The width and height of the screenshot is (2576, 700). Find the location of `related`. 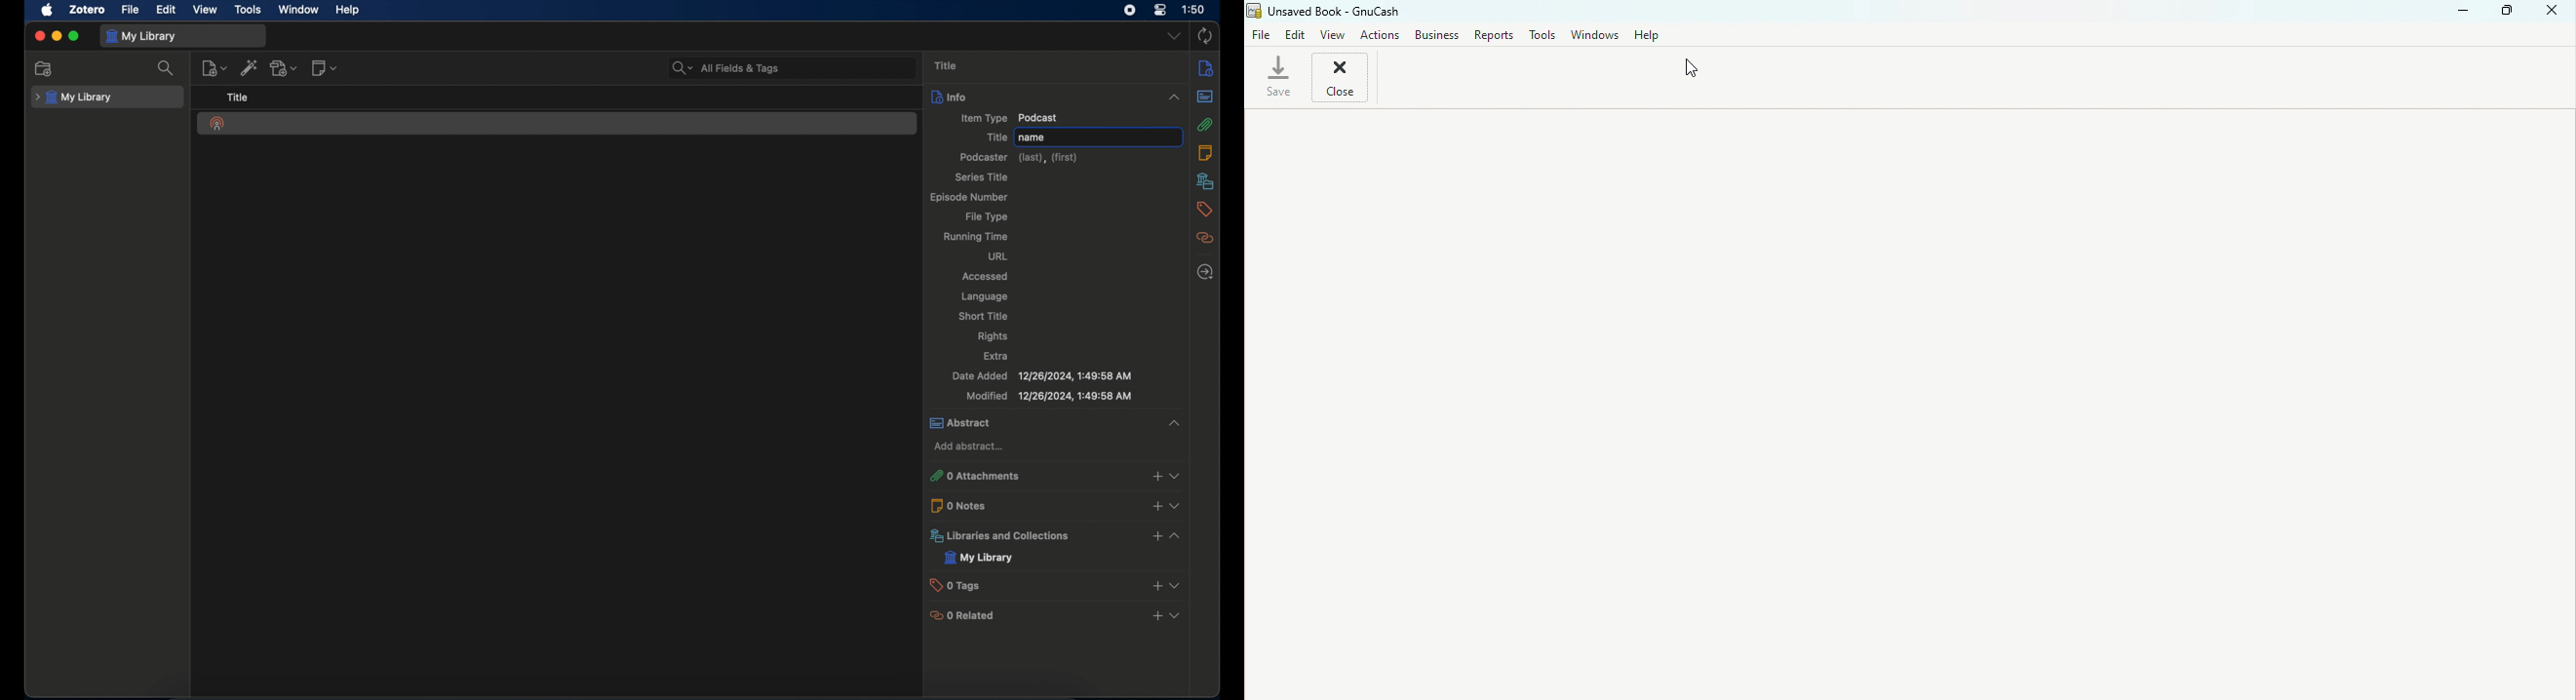

related is located at coordinates (1206, 239).